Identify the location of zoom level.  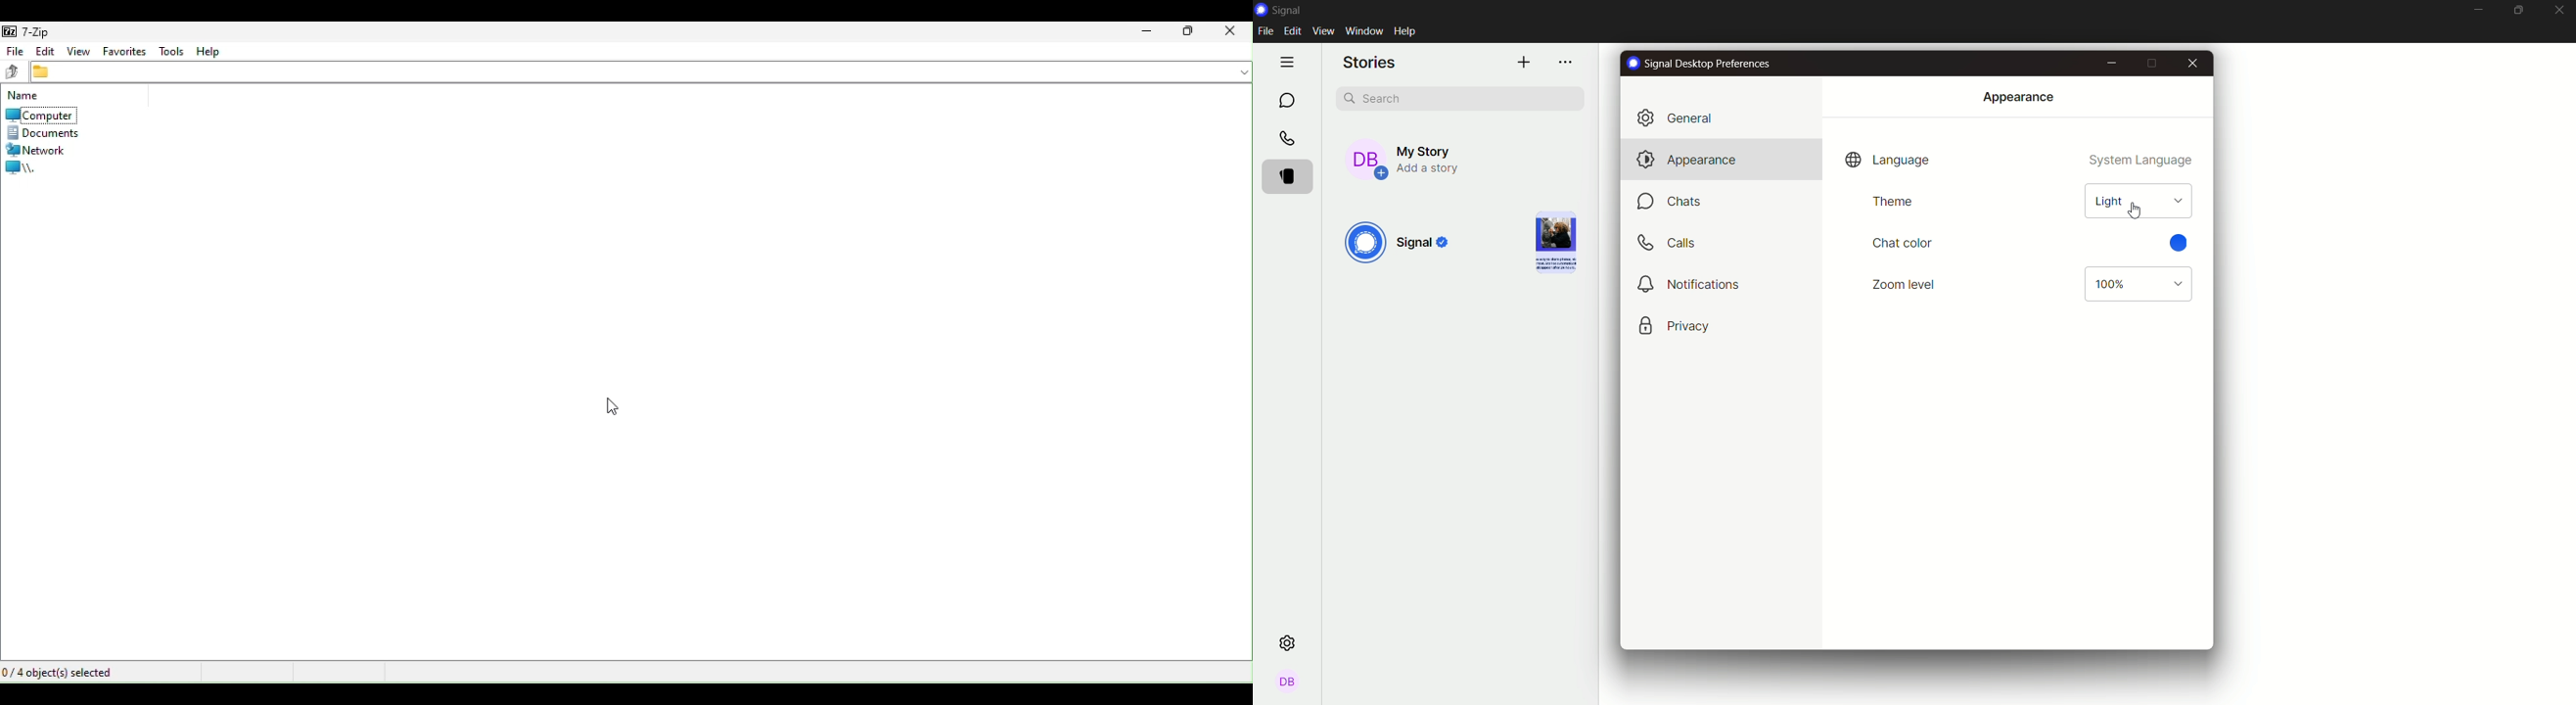
(1906, 283).